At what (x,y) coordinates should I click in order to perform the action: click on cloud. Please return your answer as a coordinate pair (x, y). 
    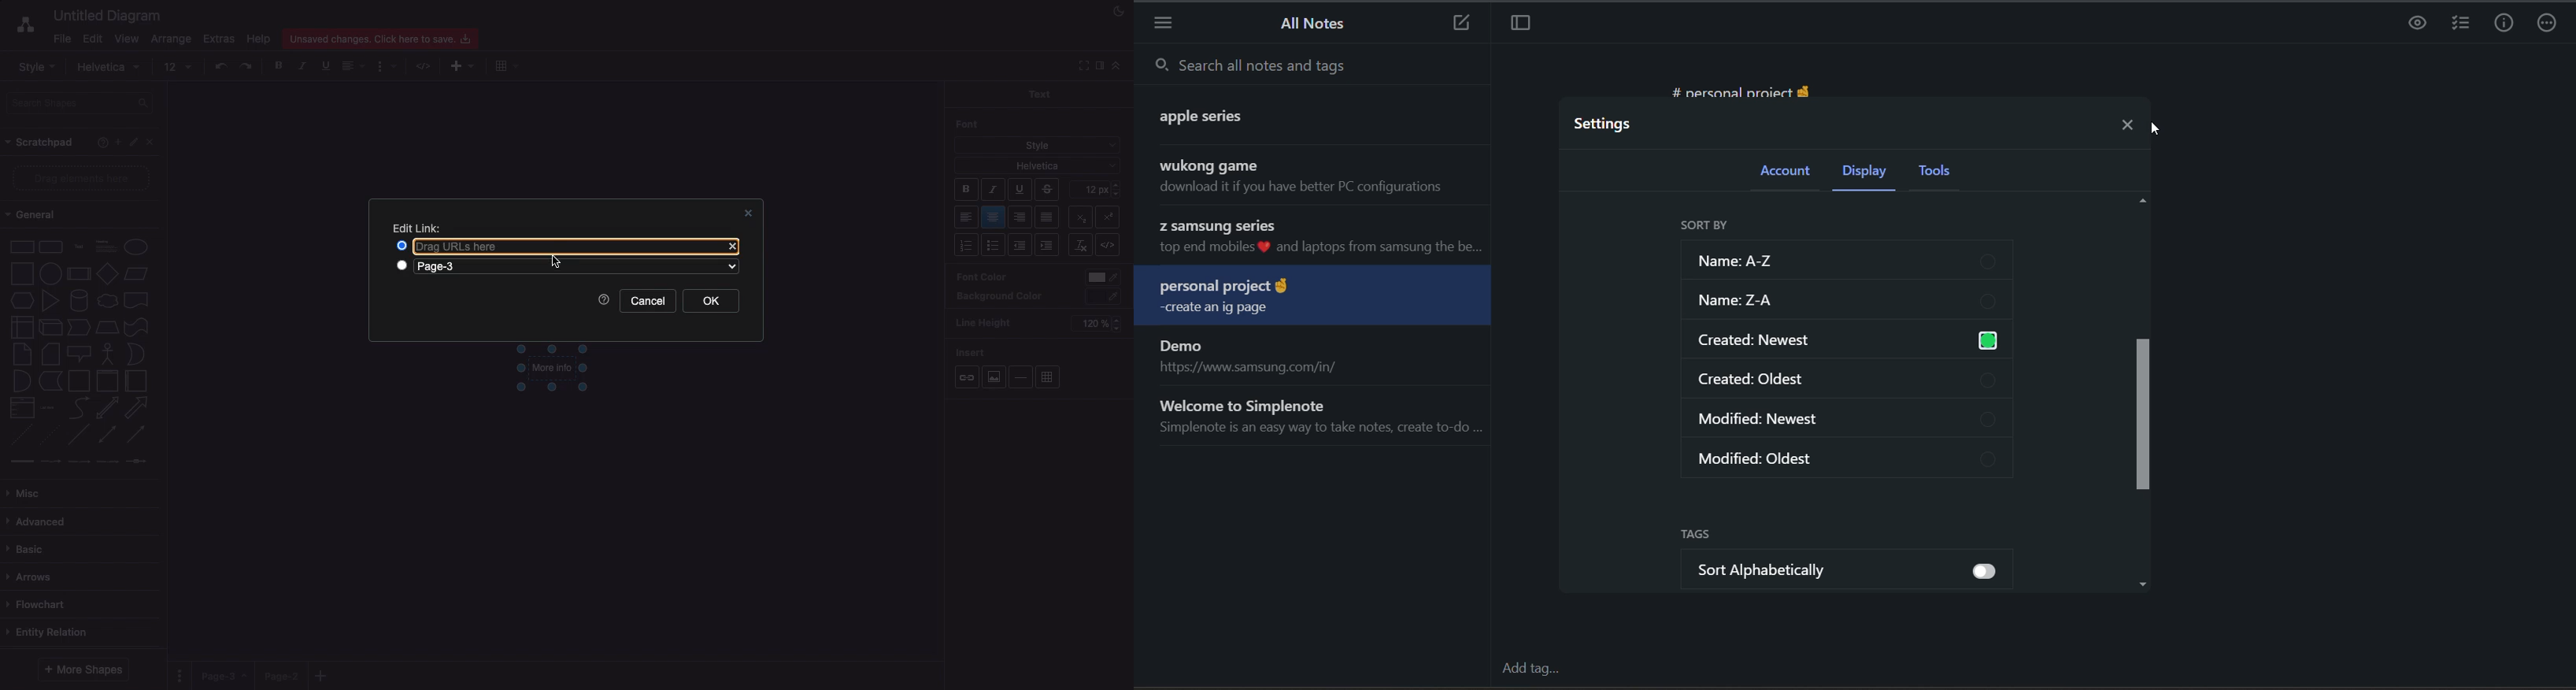
    Looking at the image, I should click on (108, 301).